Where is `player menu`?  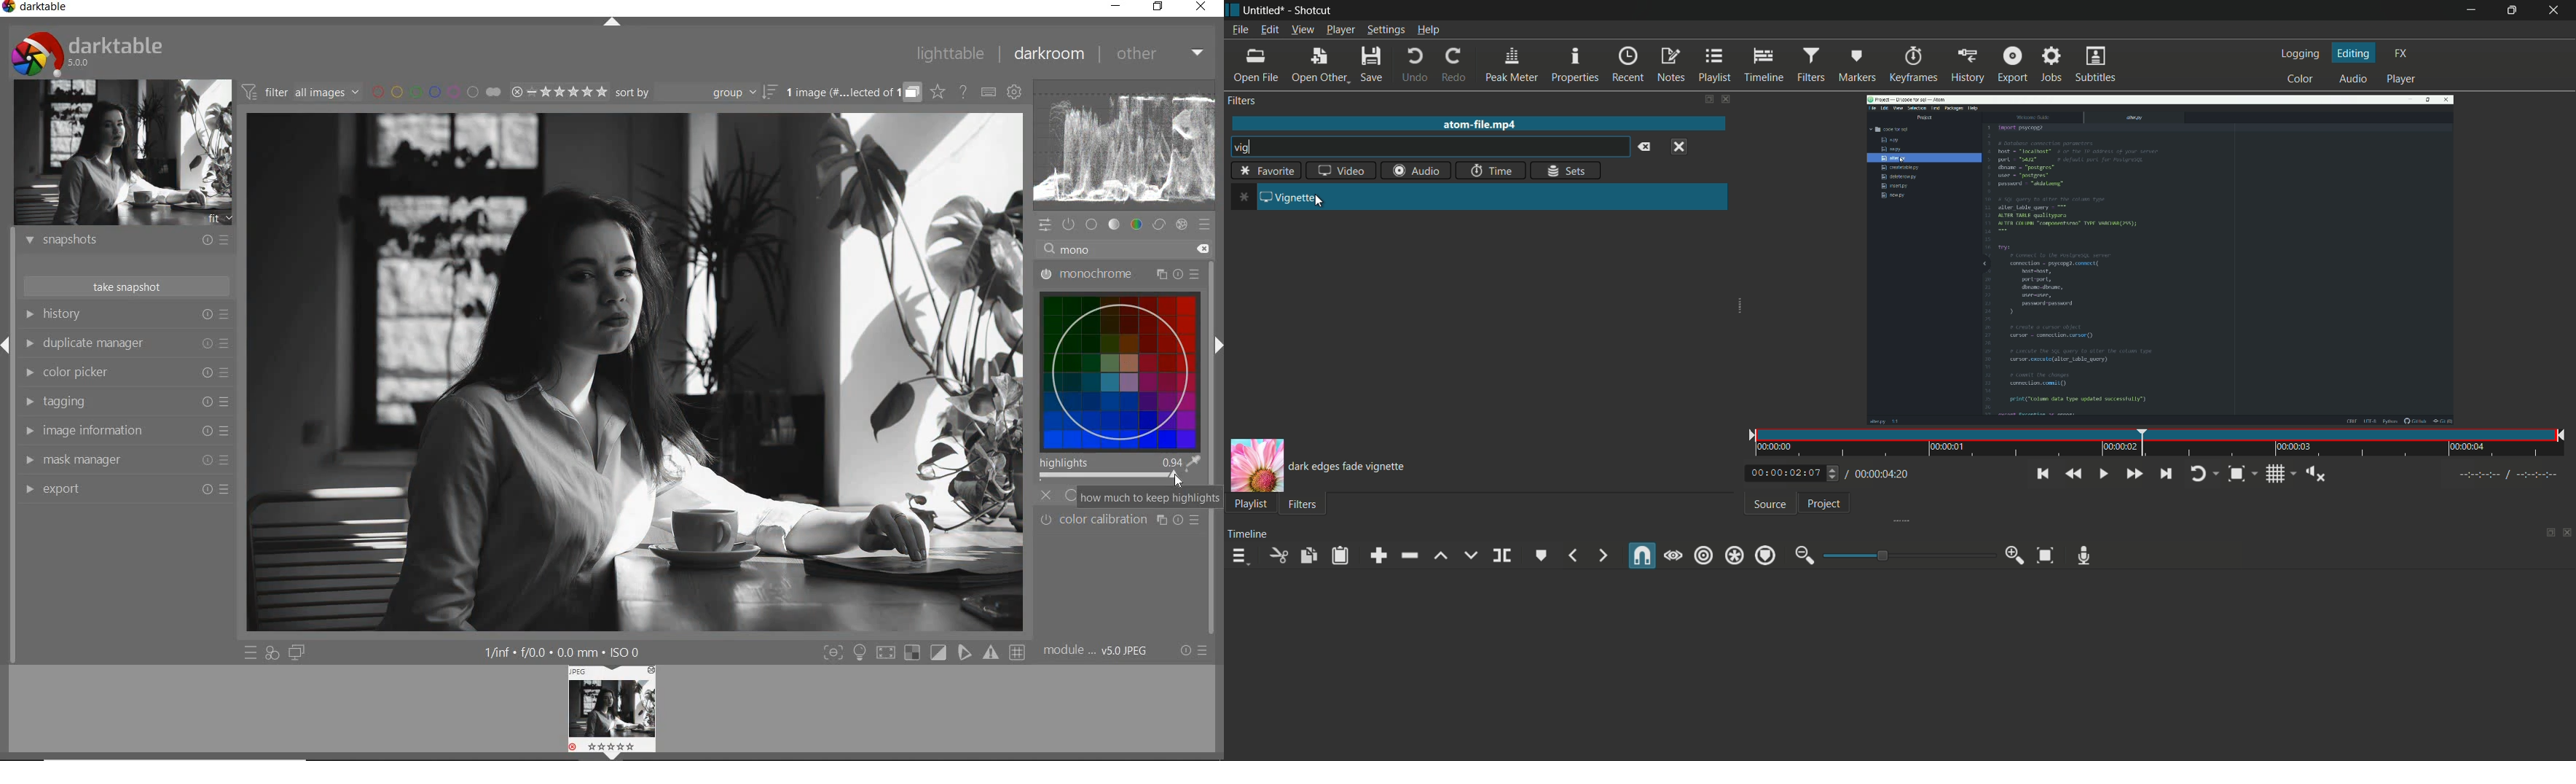
player menu is located at coordinates (1341, 30).